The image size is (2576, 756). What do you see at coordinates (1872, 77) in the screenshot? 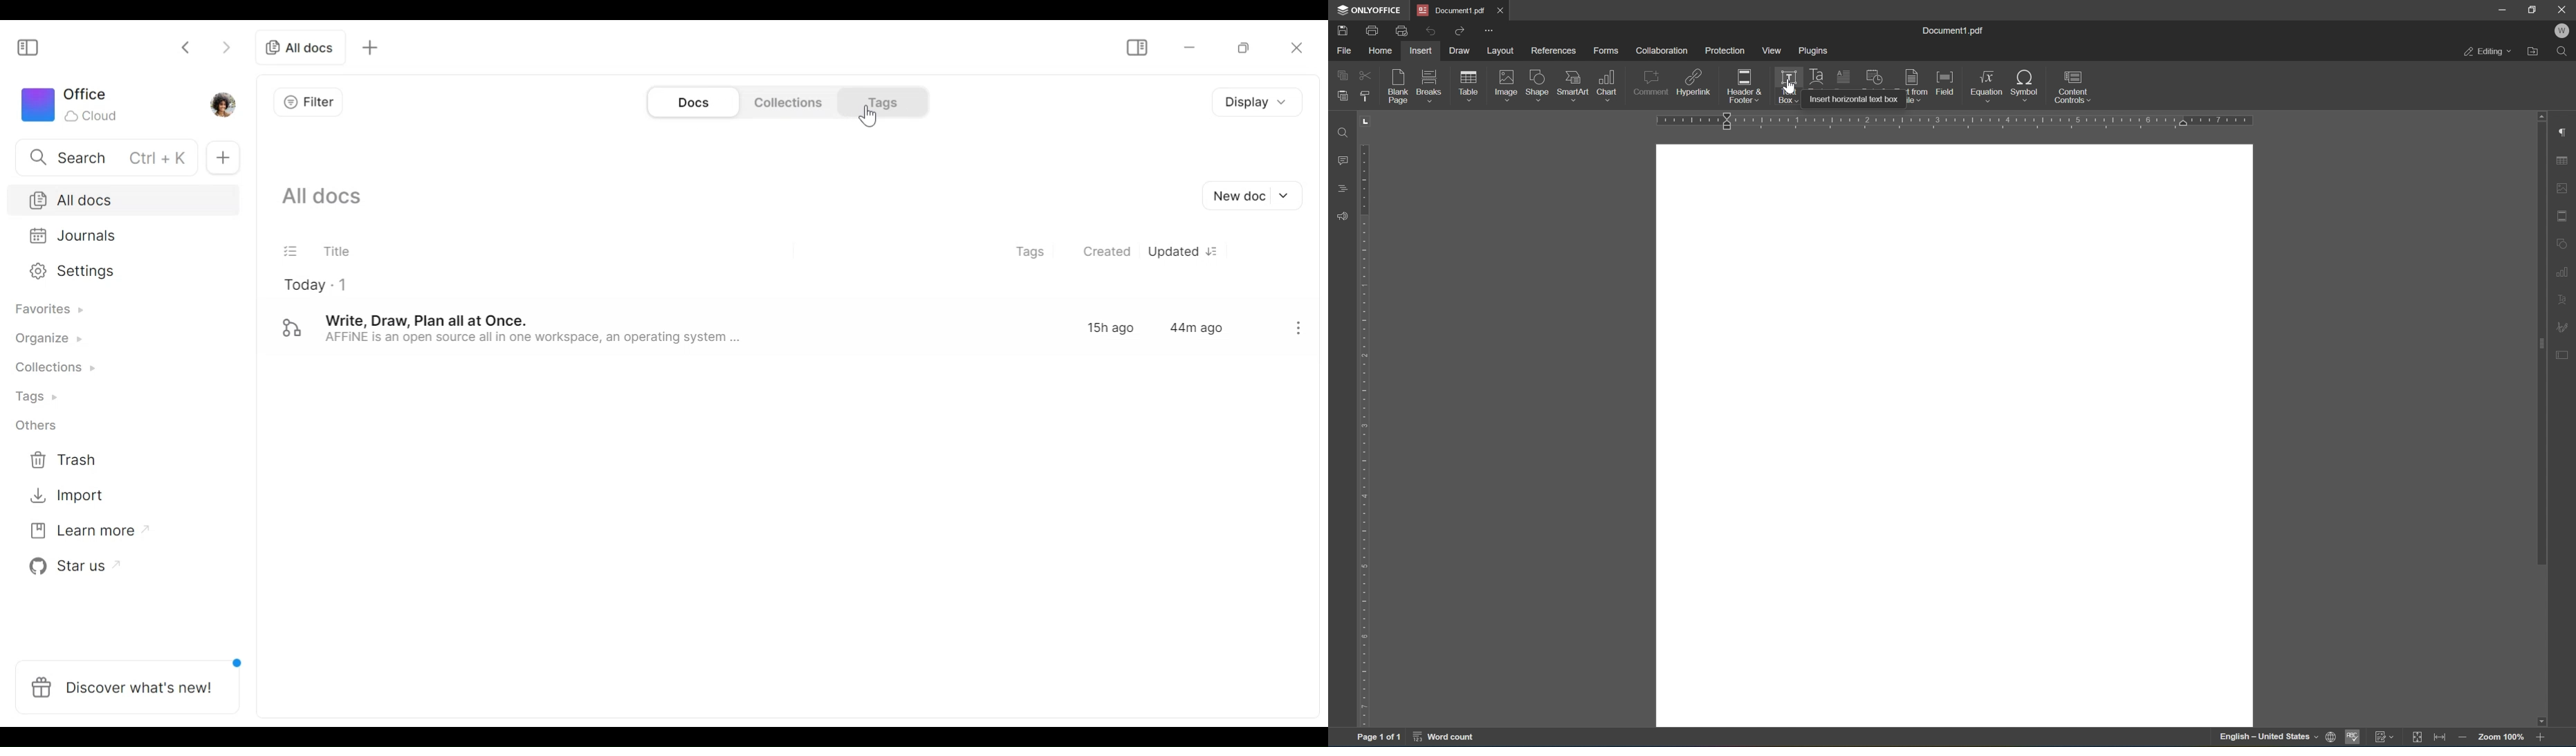
I see `insert current date and time` at bounding box center [1872, 77].